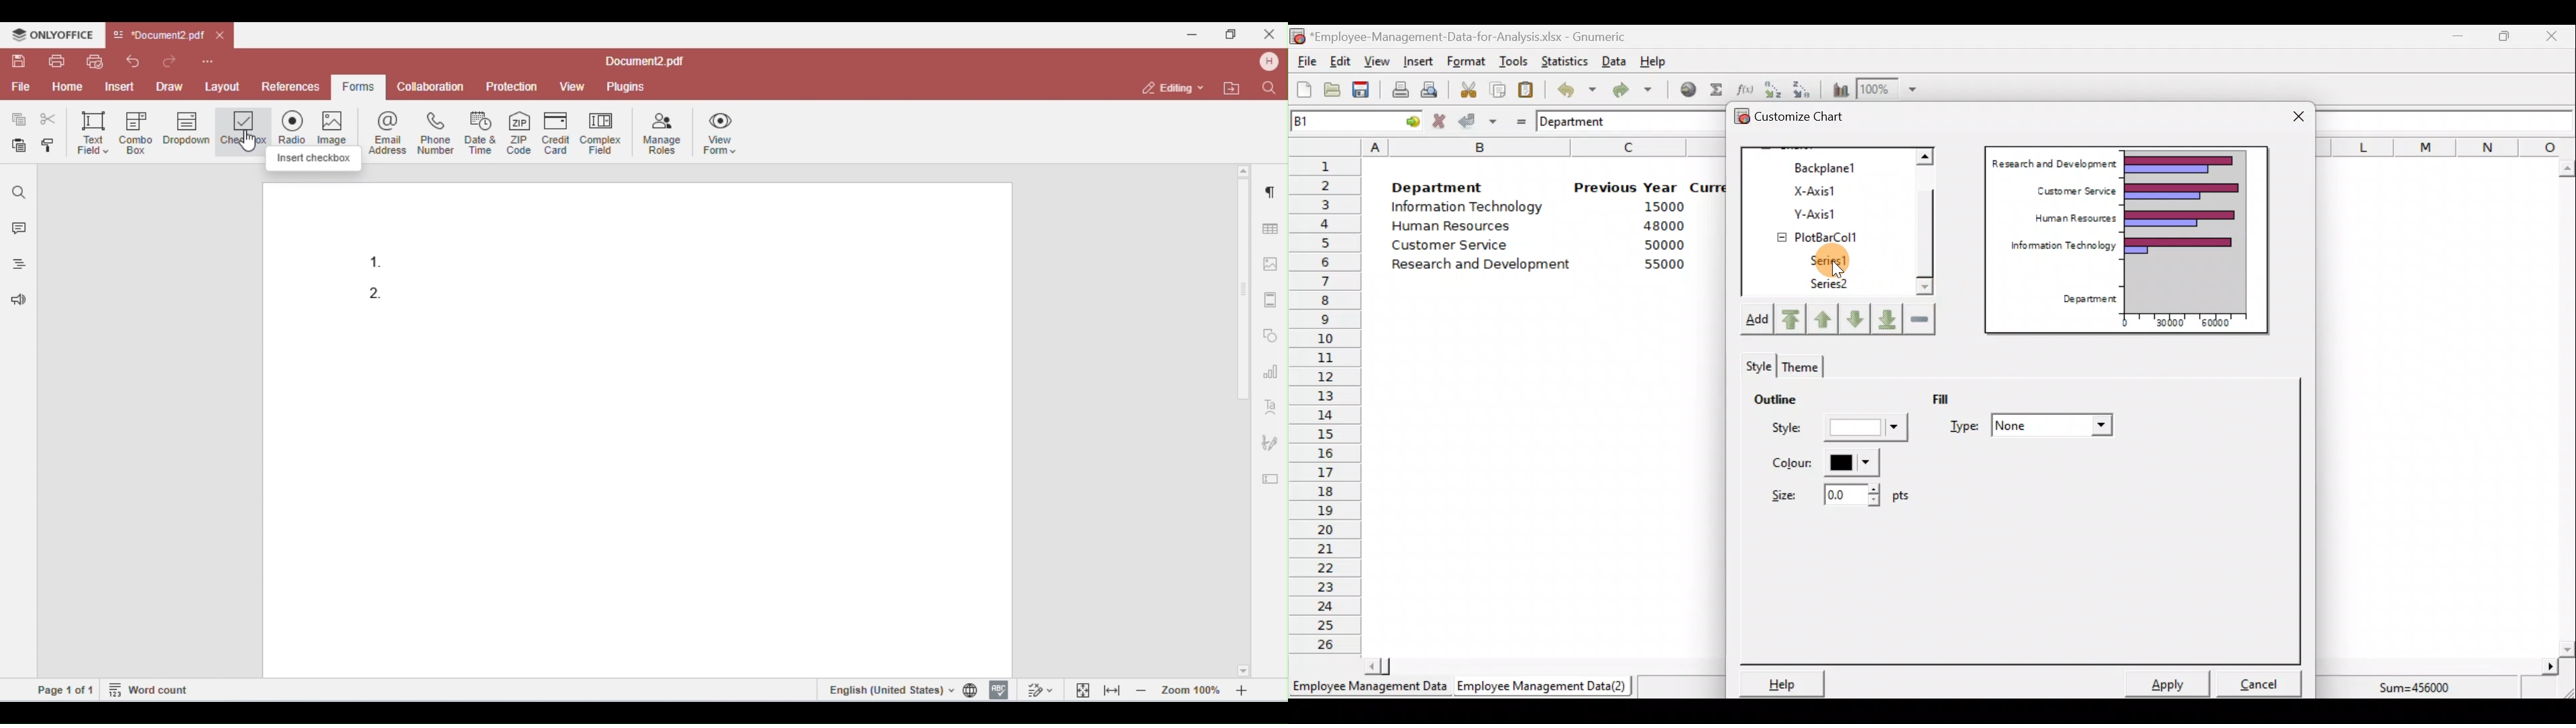  Describe the element at coordinates (2053, 162) in the screenshot. I see `Research and Development` at that location.